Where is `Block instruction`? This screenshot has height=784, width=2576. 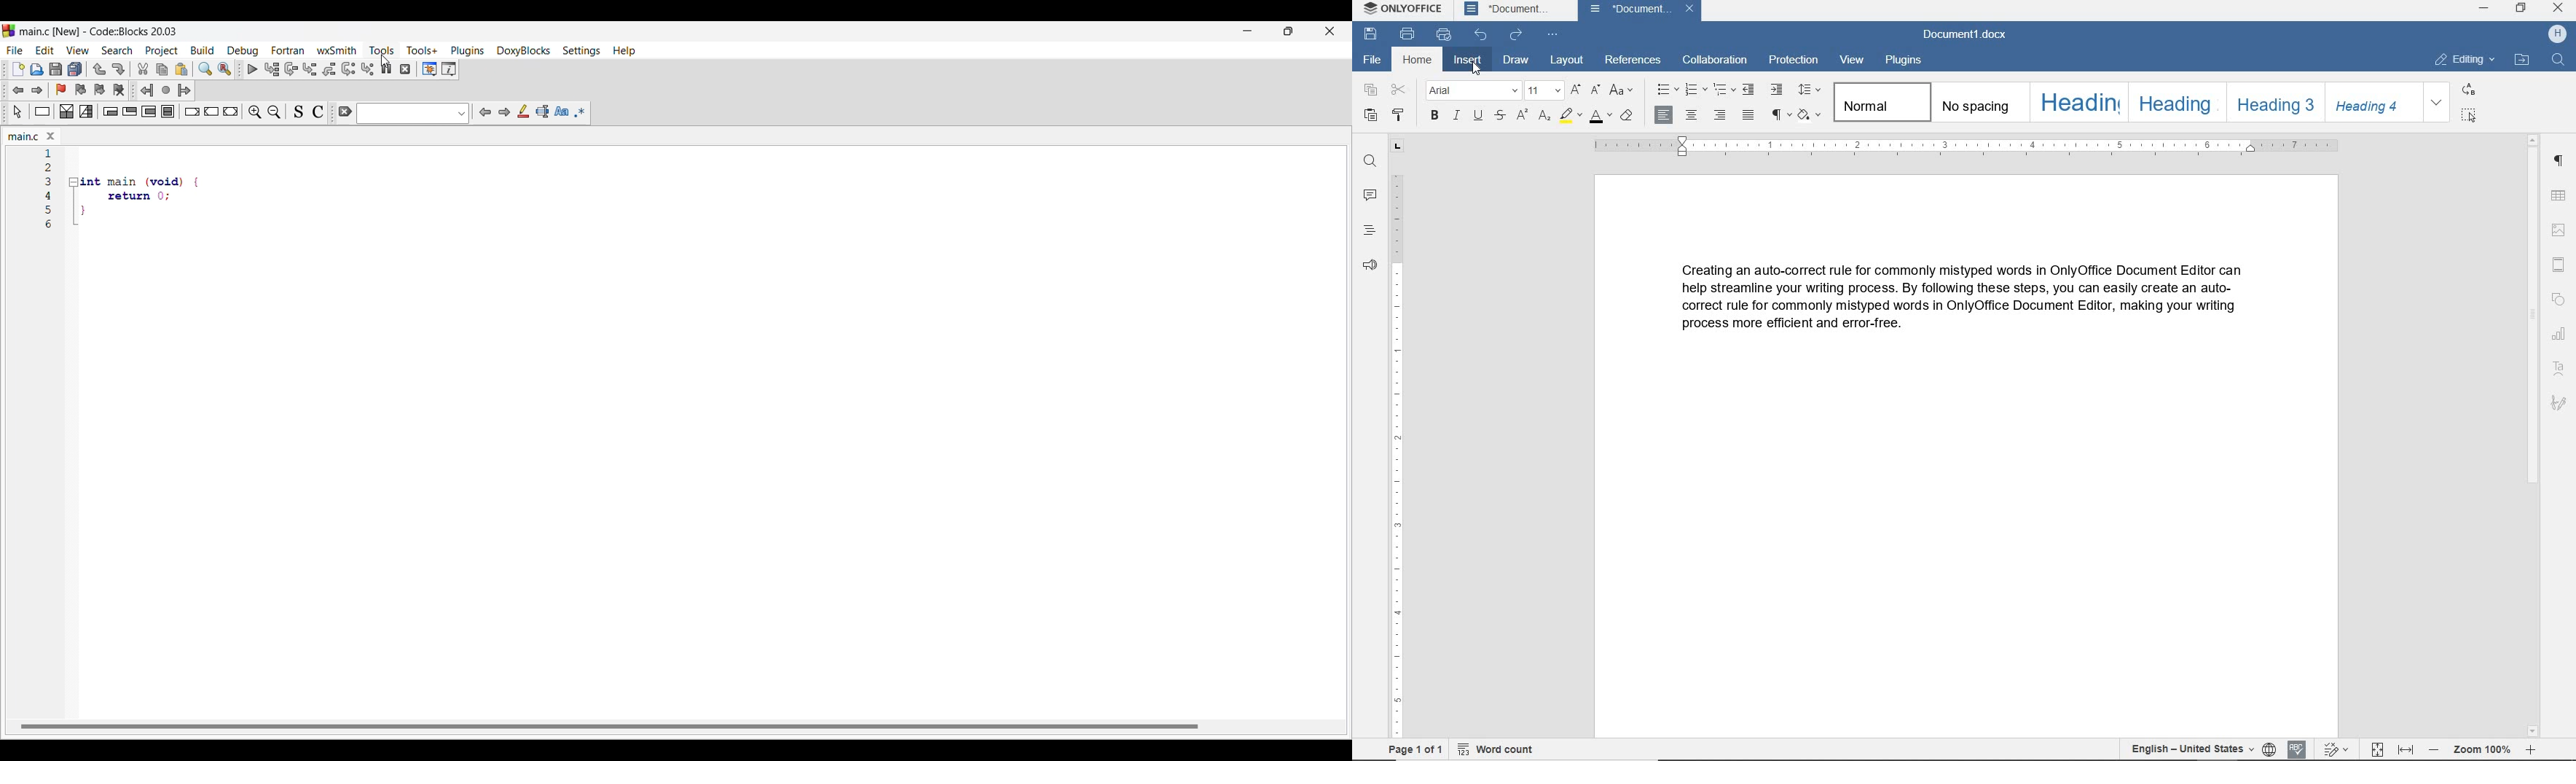
Block instruction is located at coordinates (168, 111).